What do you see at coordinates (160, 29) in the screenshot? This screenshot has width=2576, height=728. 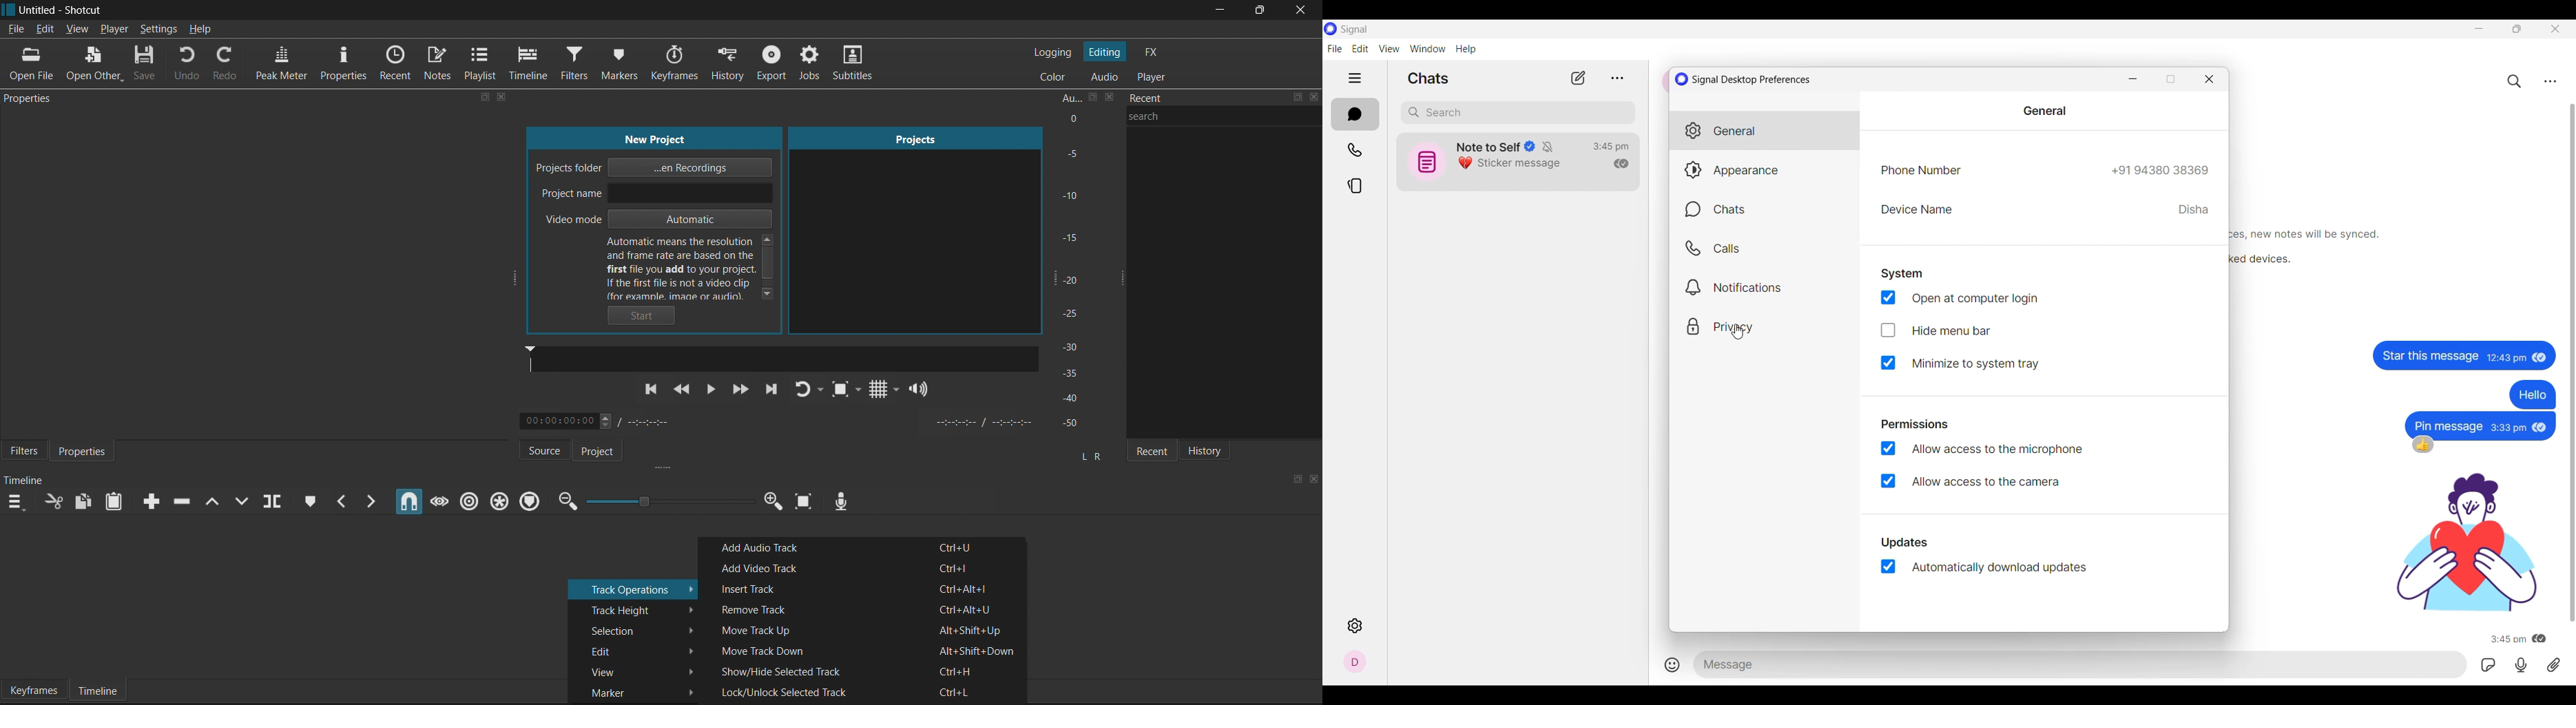 I see `Settings` at bounding box center [160, 29].